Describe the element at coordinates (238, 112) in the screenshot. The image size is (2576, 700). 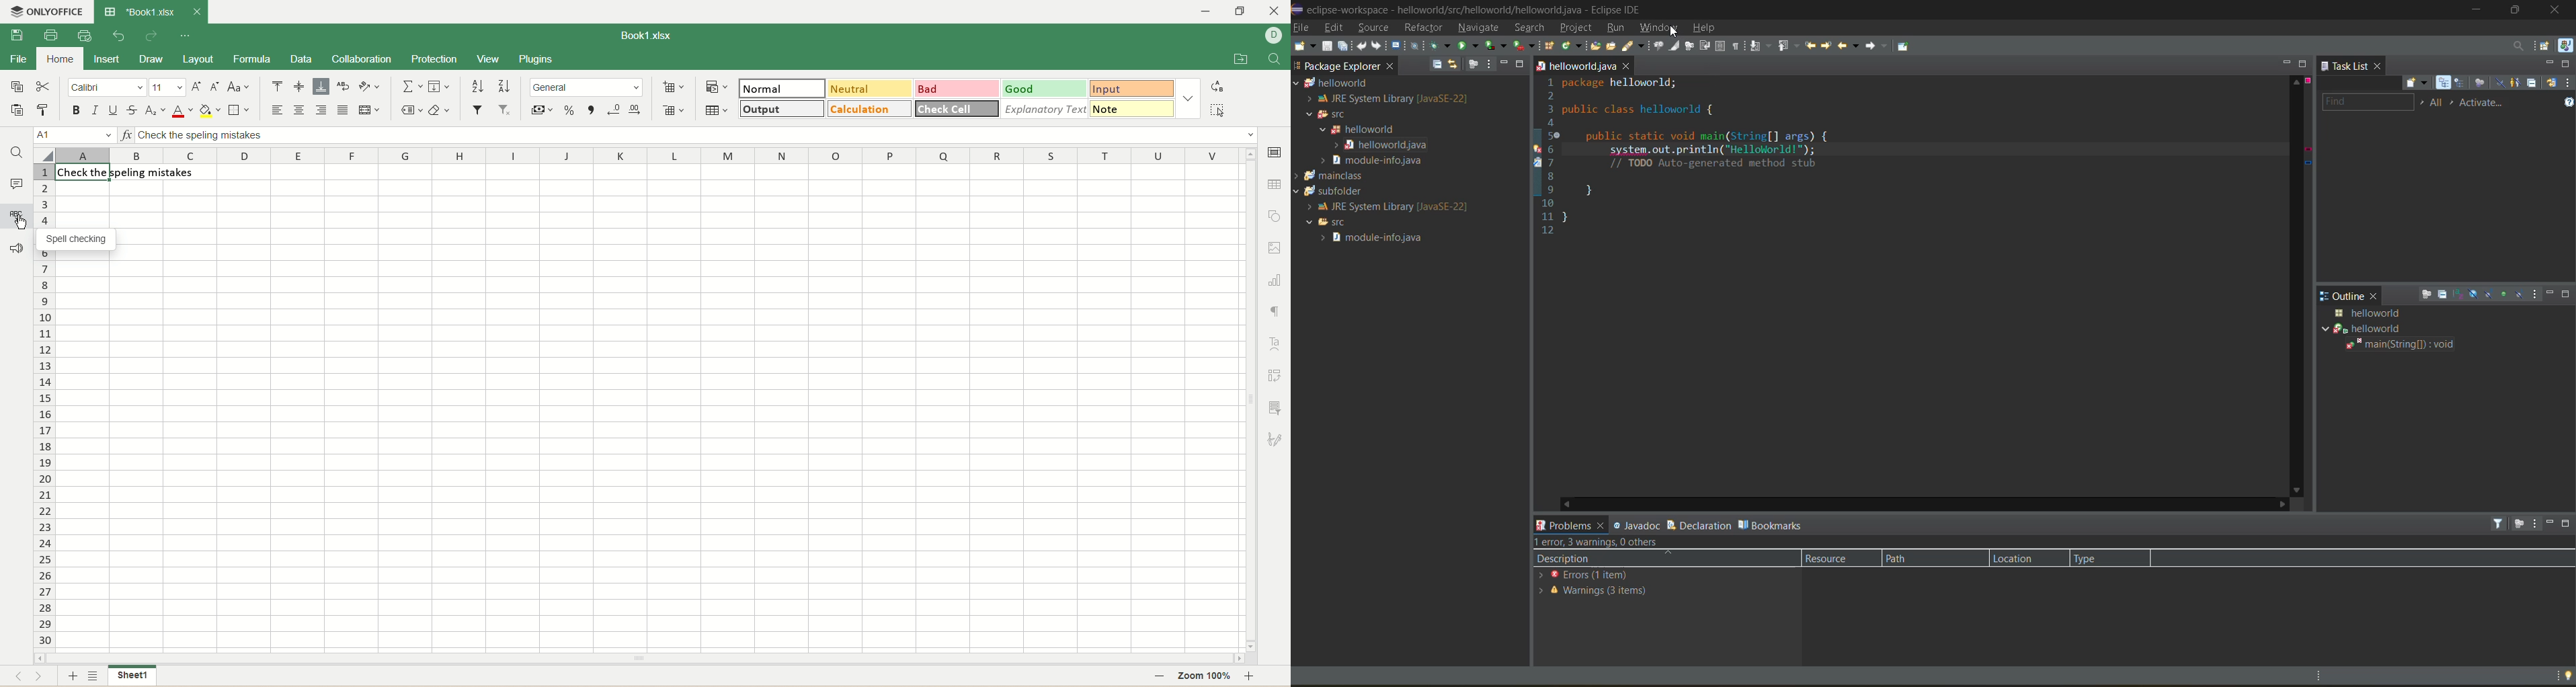
I see `border` at that location.